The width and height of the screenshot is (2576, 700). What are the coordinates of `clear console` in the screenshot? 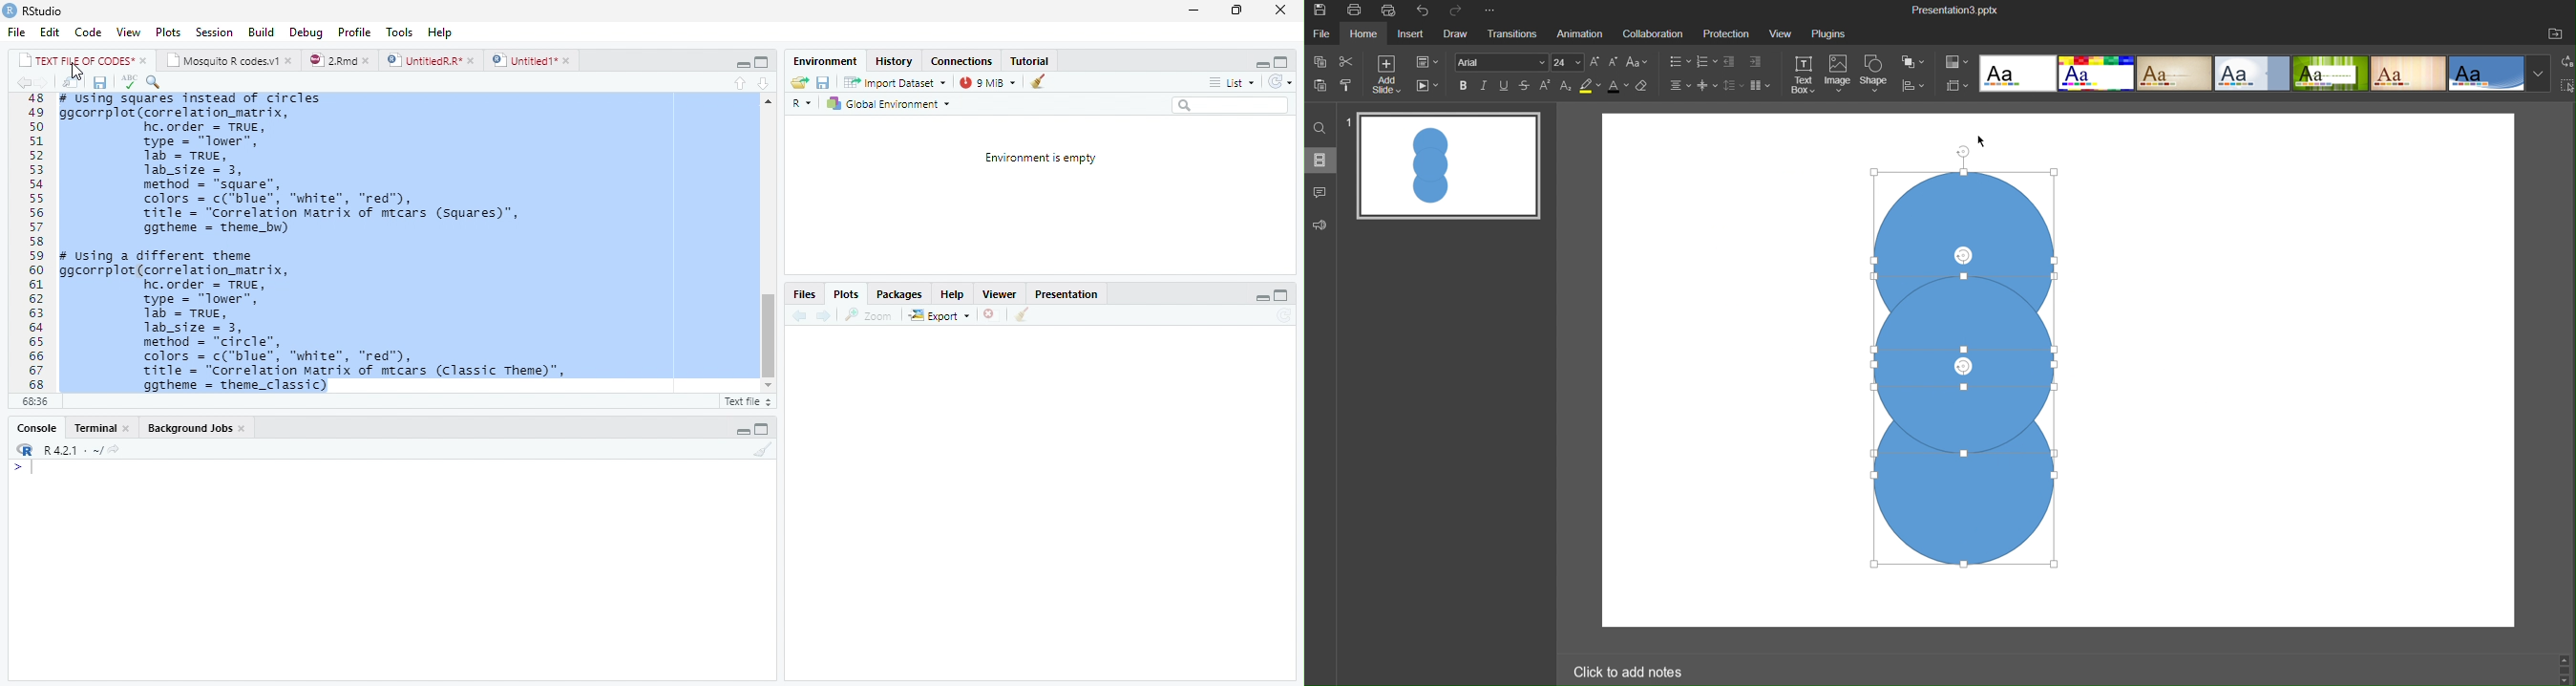 It's located at (764, 450).